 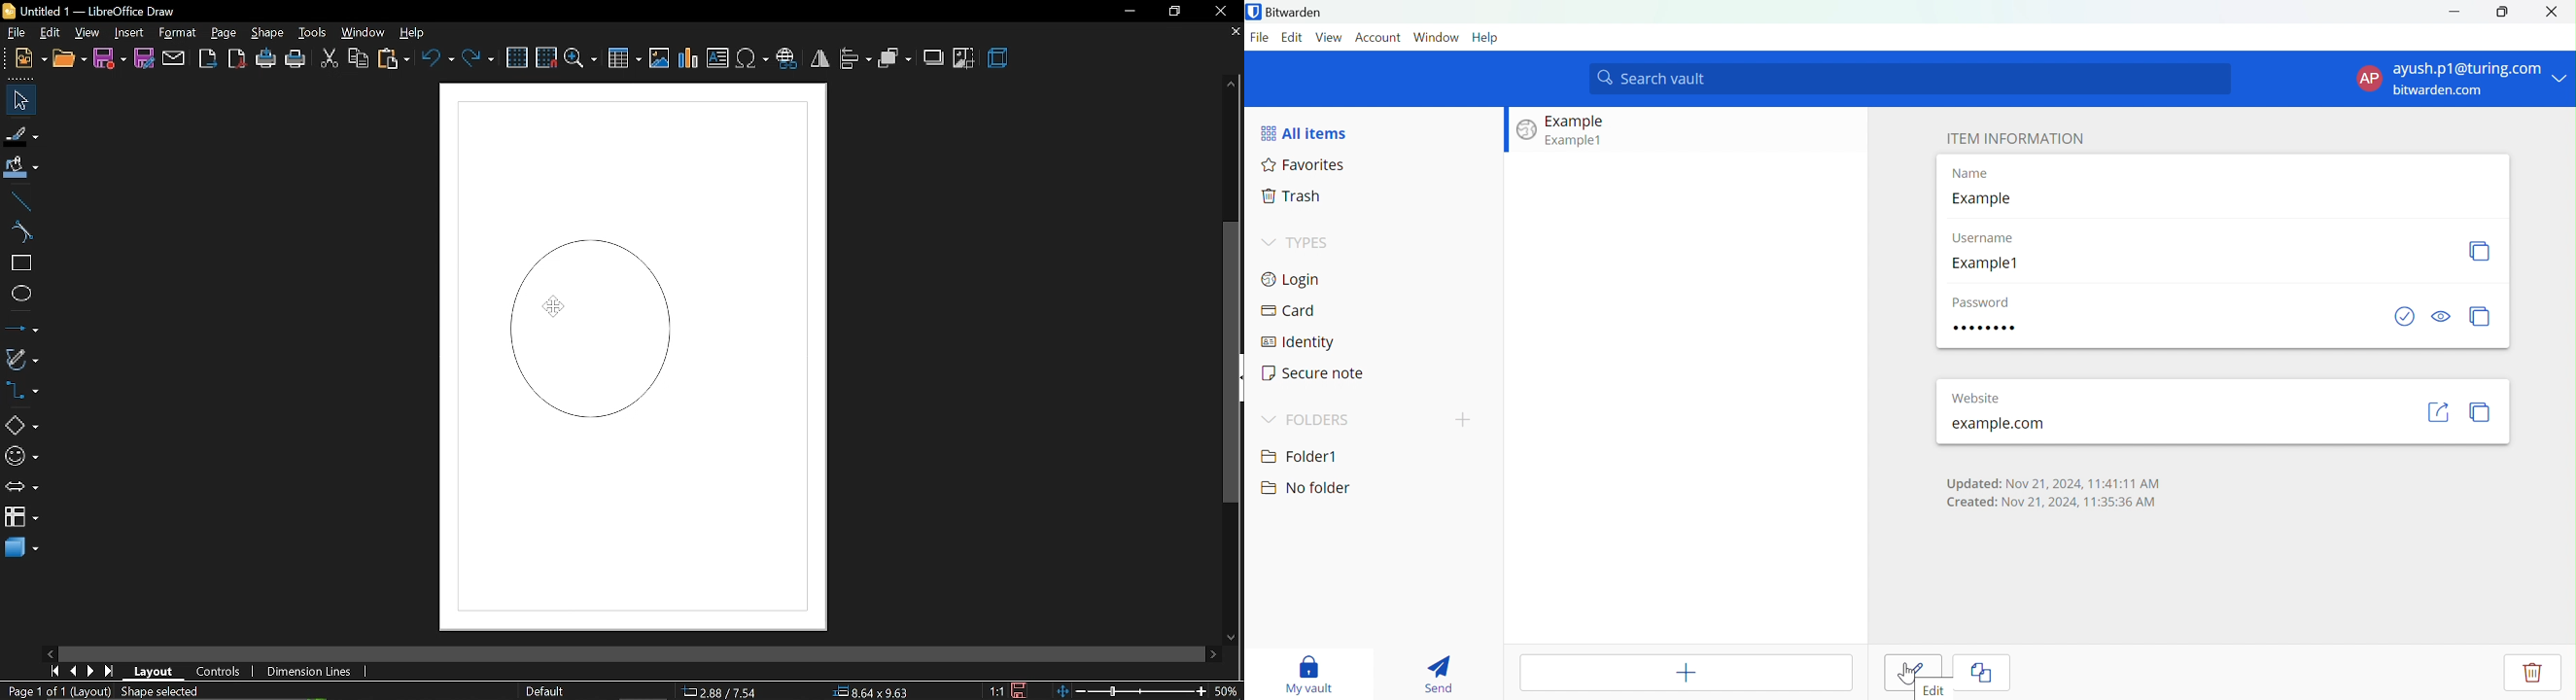 What do you see at coordinates (111, 672) in the screenshot?
I see `go to last page` at bounding box center [111, 672].